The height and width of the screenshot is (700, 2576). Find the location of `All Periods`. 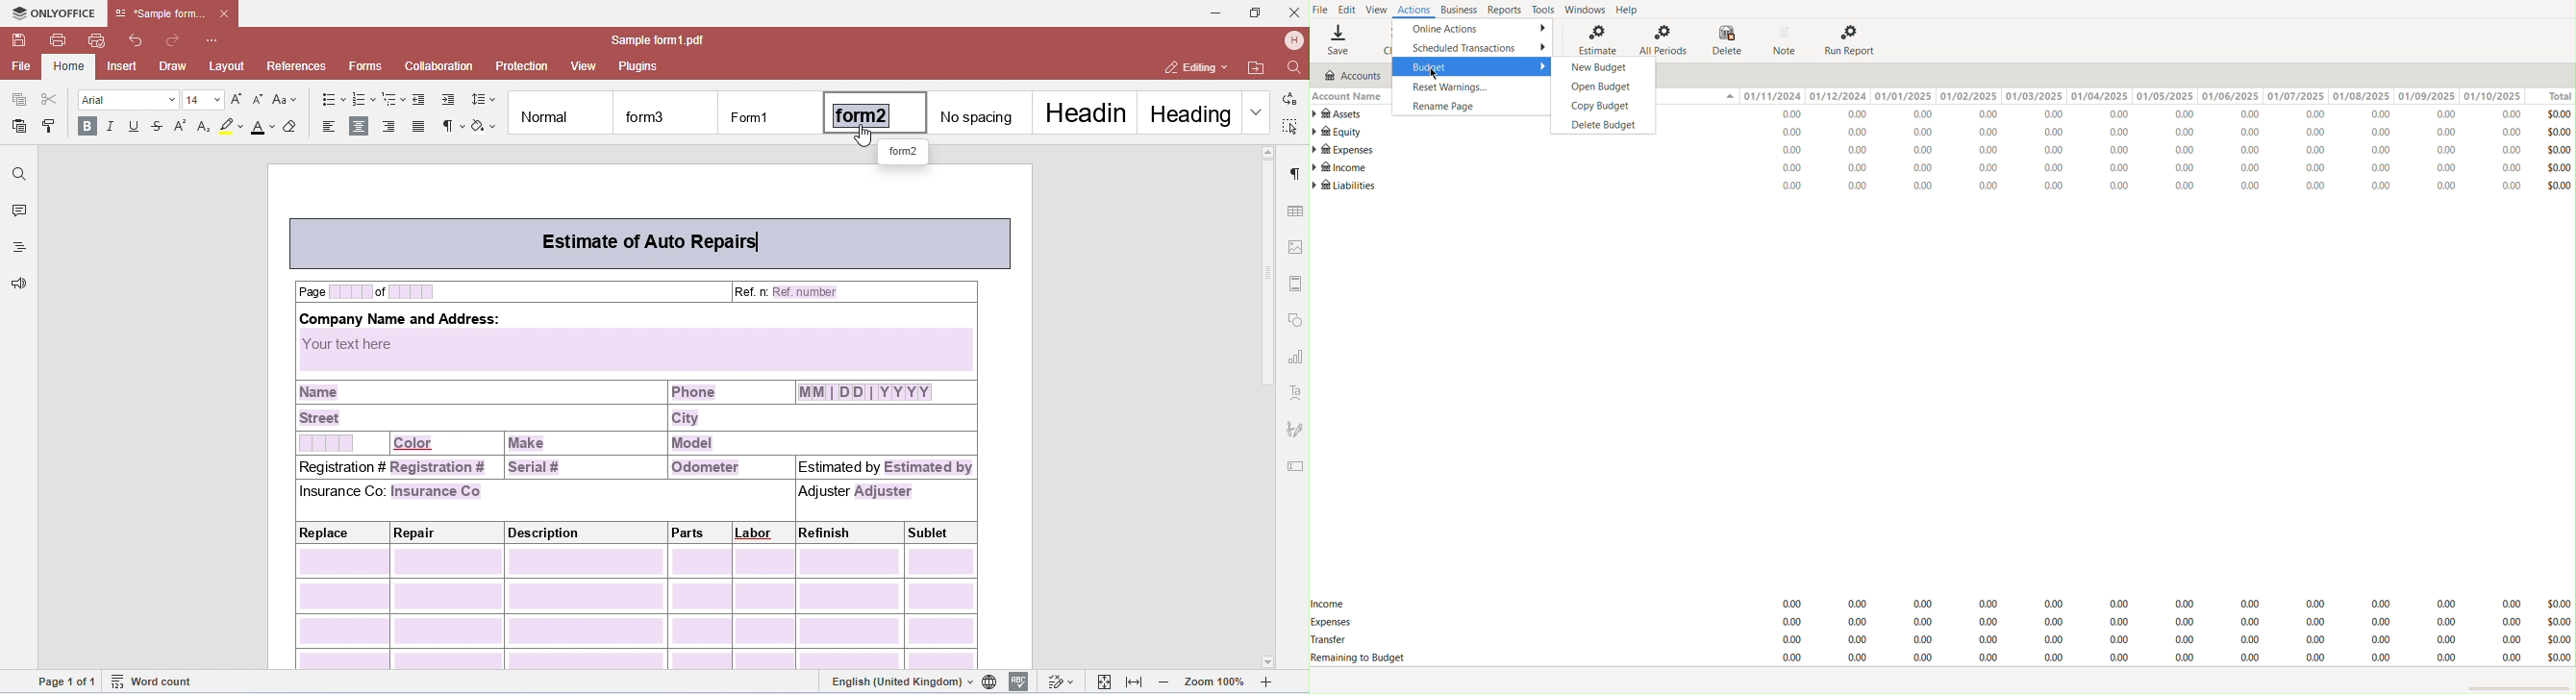

All Periods is located at coordinates (1662, 38).